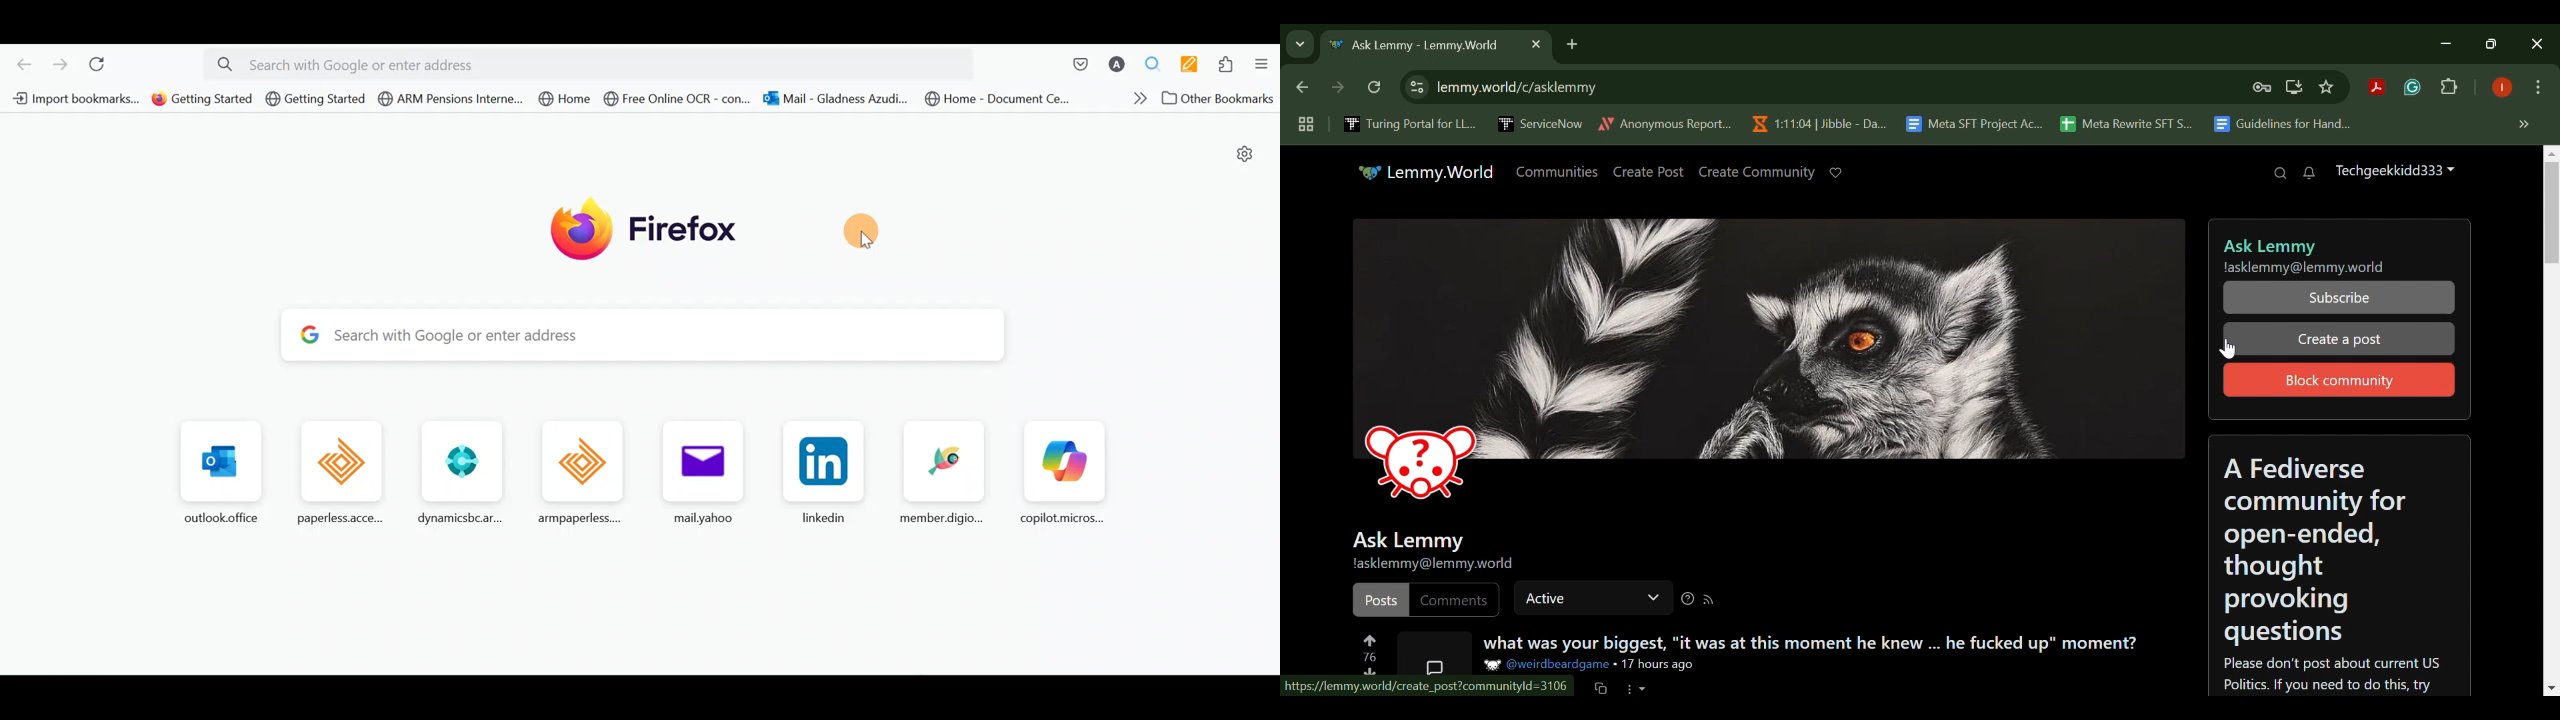  I want to click on Search , so click(2280, 173).